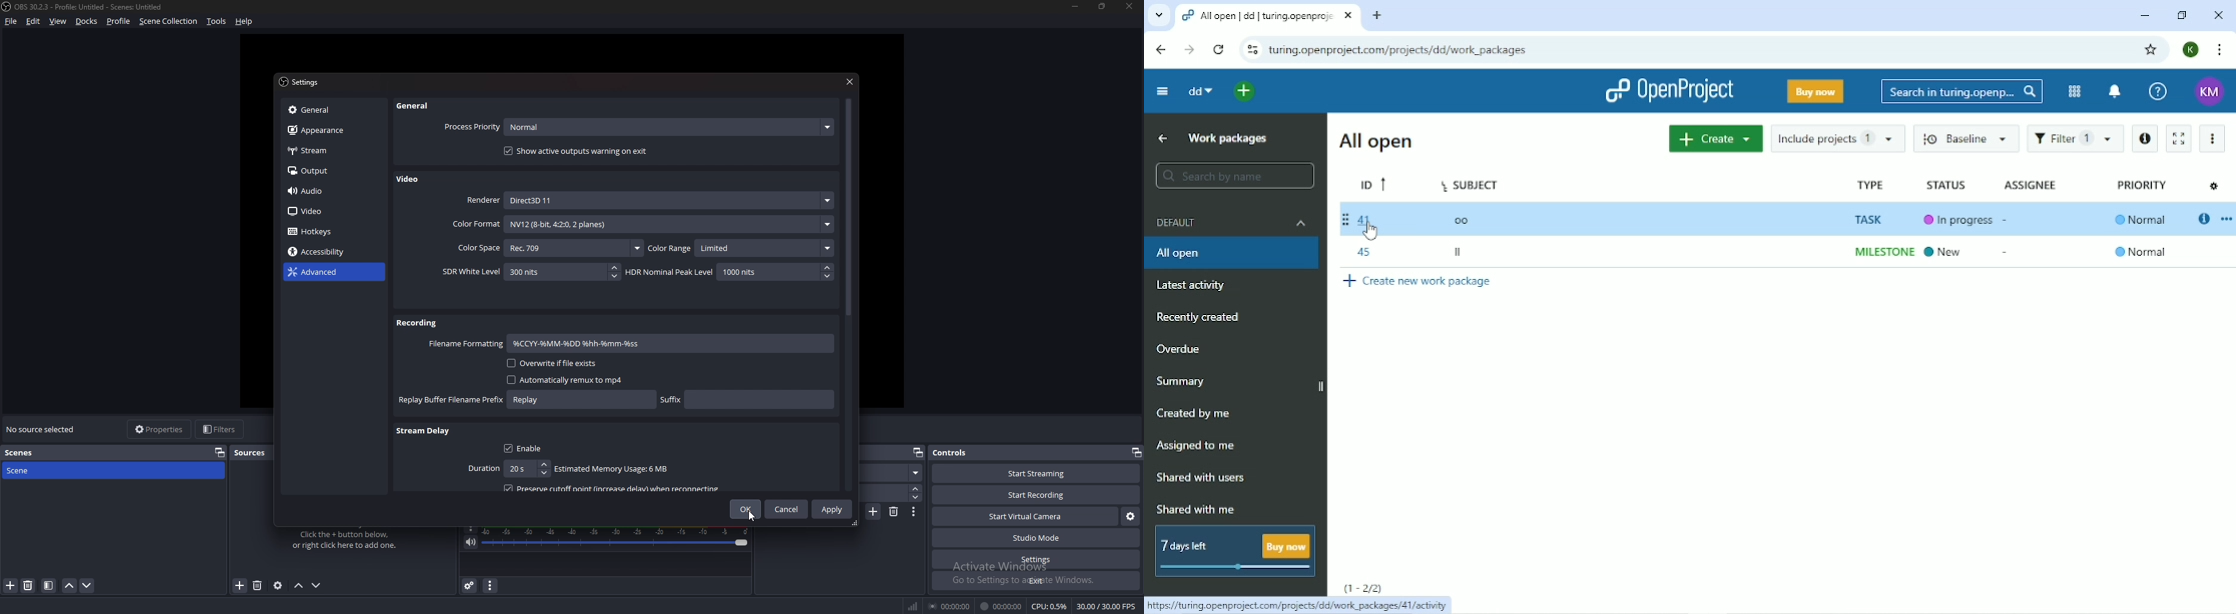 This screenshot has height=616, width=2240. I want to click on Appearance, so click(328, 130).